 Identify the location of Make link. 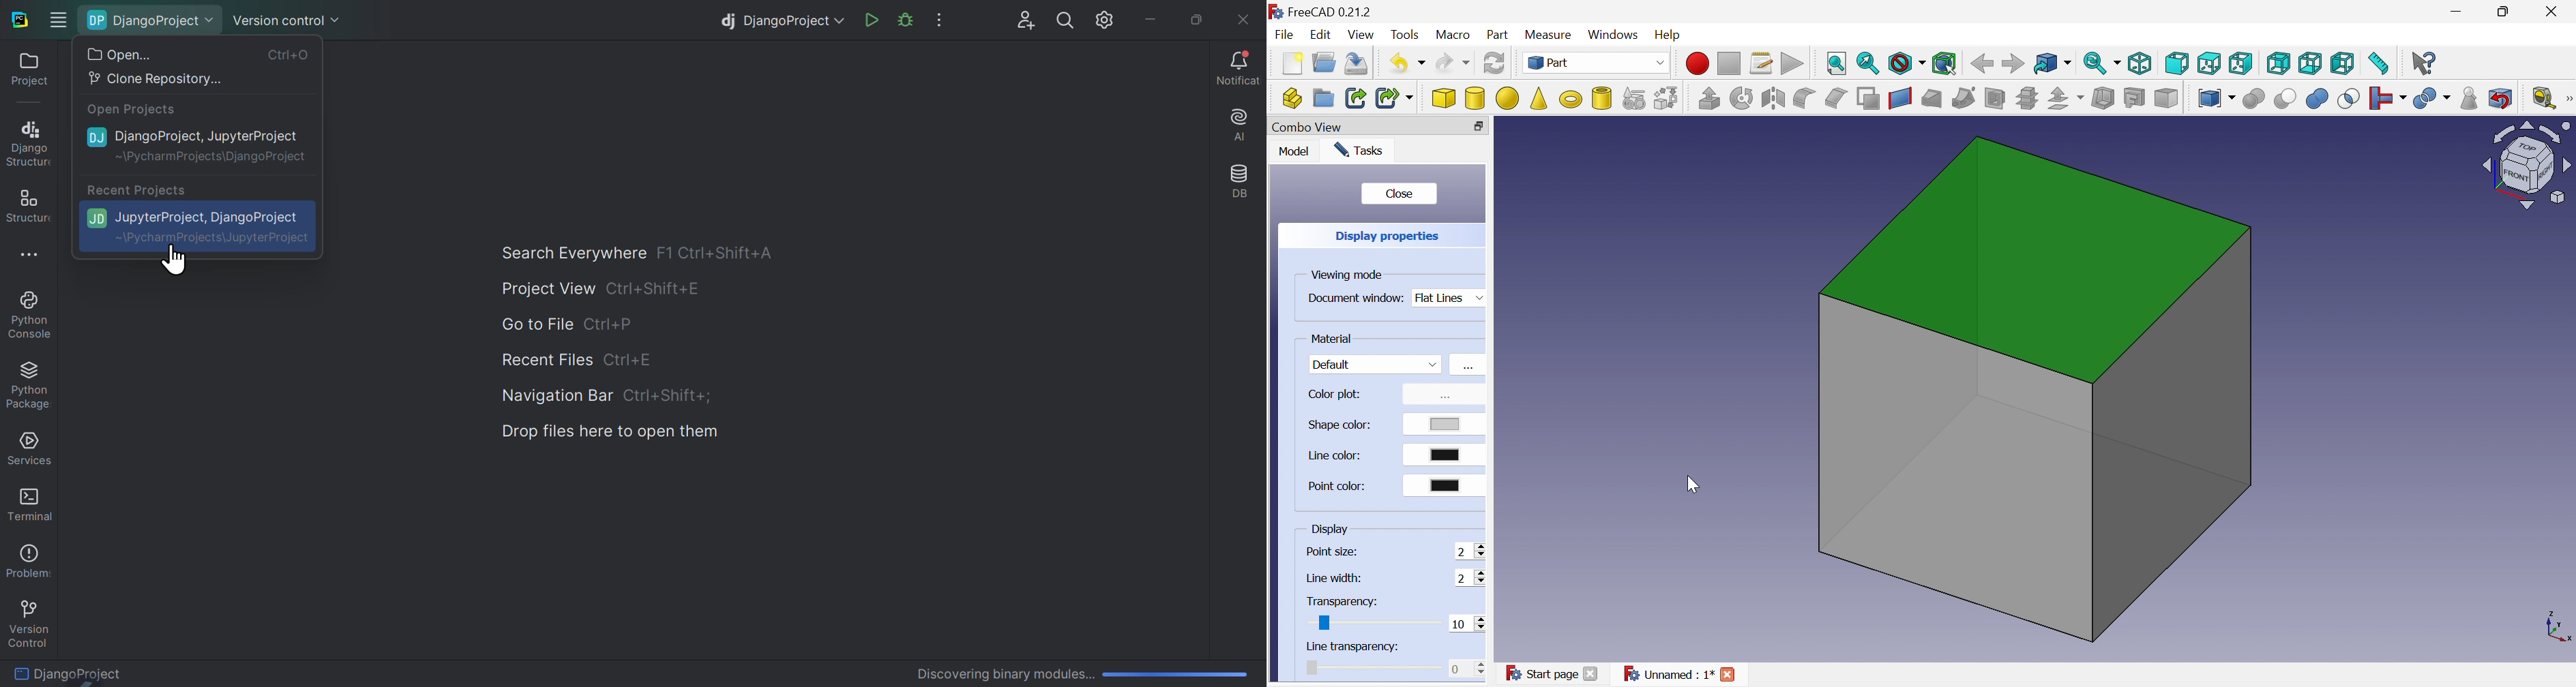
(1353, 97).